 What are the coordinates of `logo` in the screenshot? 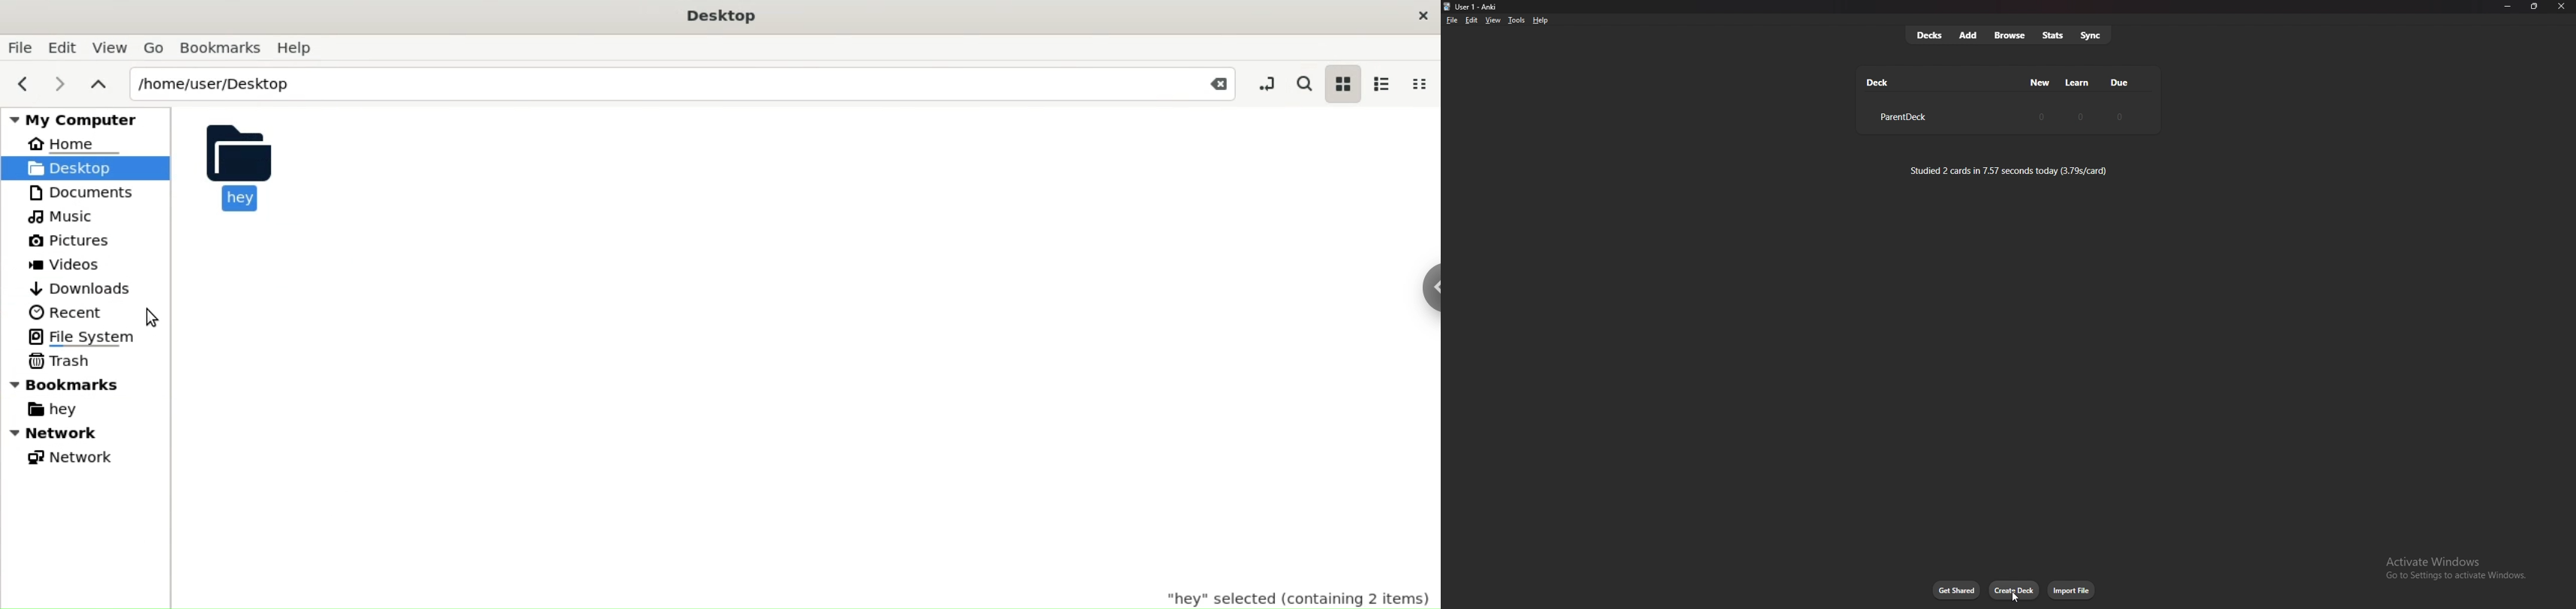 It's located at (1447, 7).